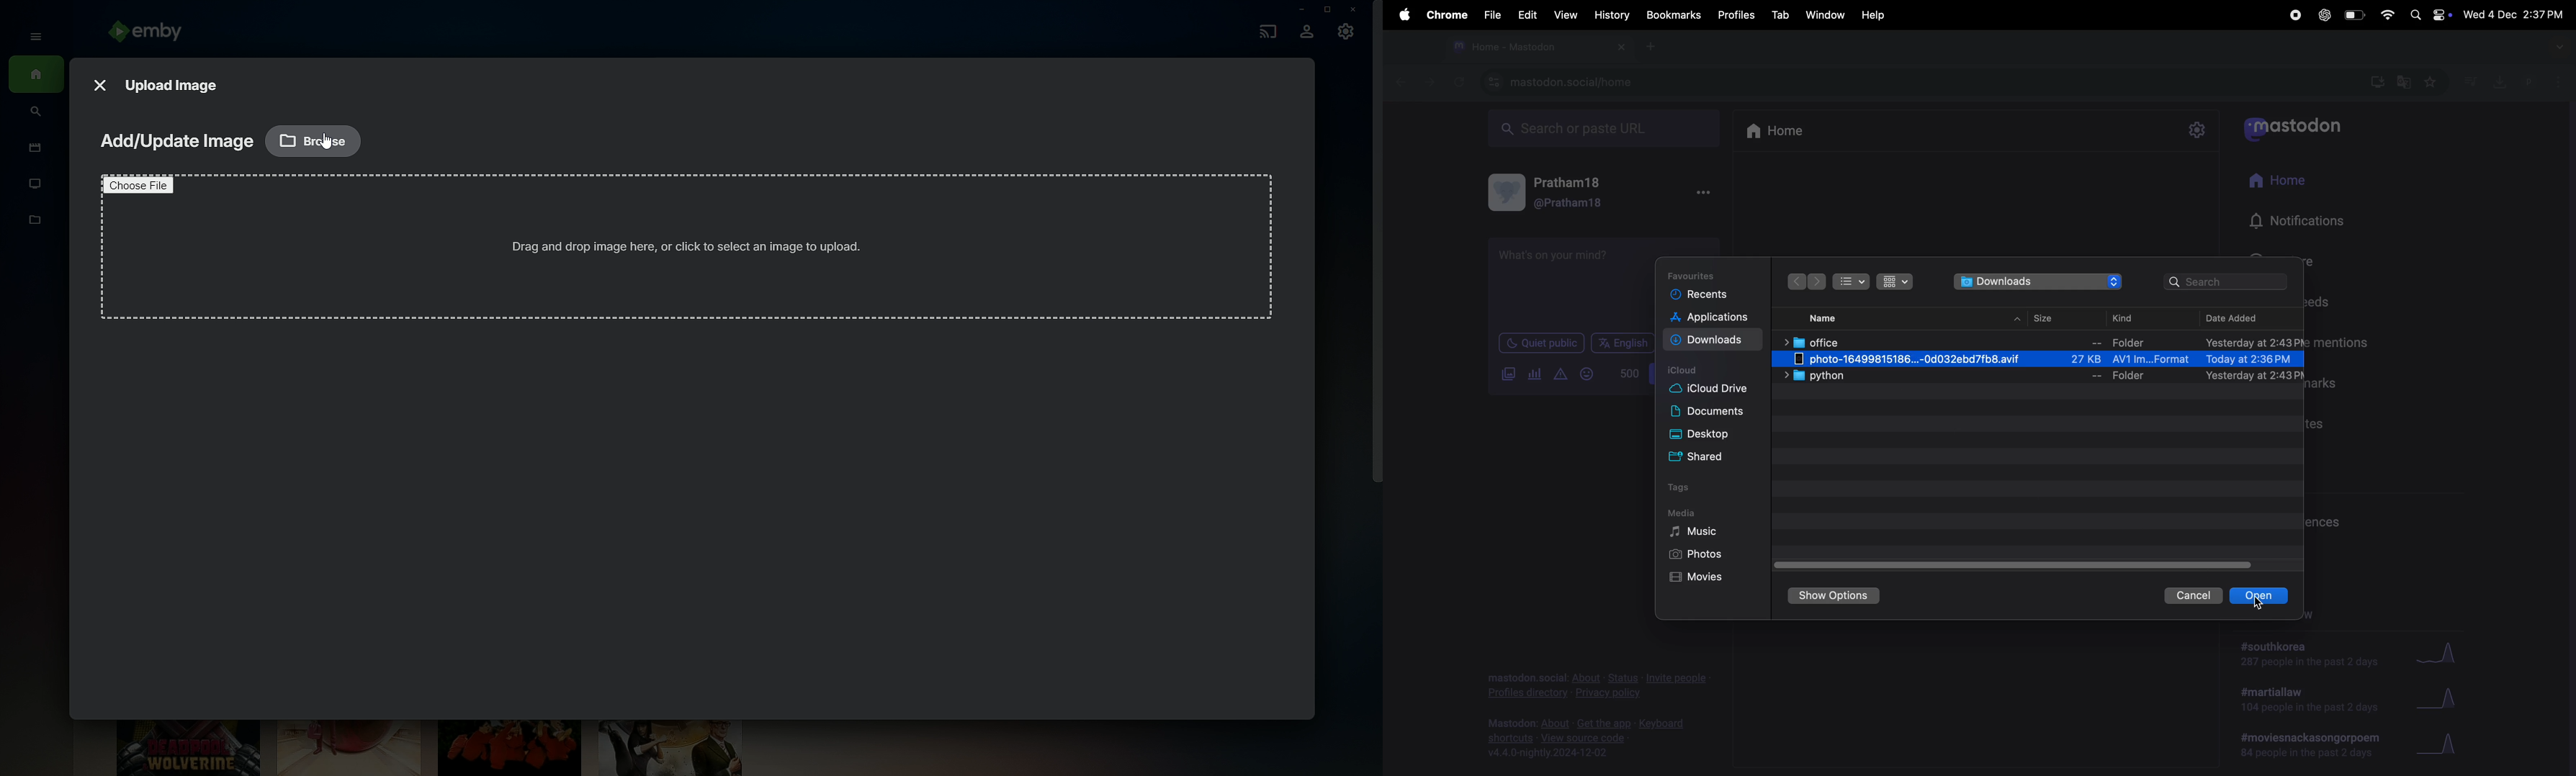 The width and height of the screenshot is (2576, 784). What do you see at coordinates (2019, 320) in the screenshot?
I see `upward` at bounding box center [2019, 320].